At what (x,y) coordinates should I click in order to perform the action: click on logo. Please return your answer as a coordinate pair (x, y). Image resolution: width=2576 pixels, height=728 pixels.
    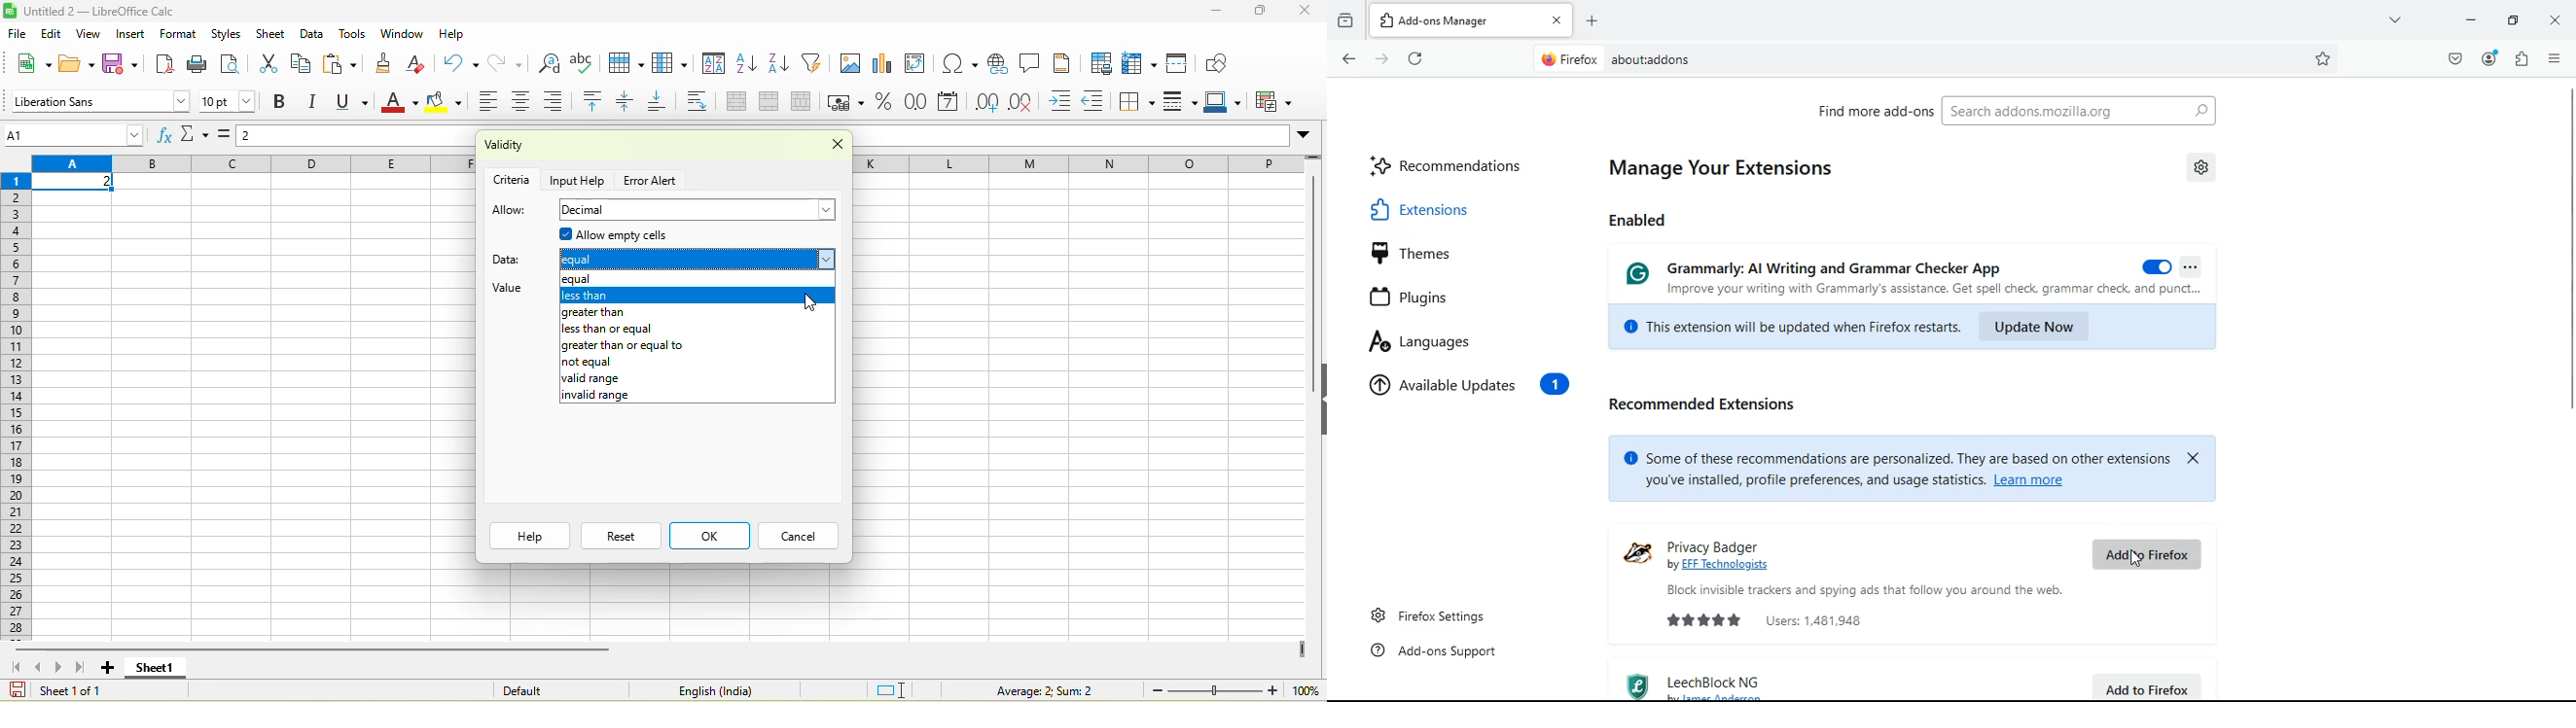
    Looking at the image, I should click on (1640, 685).